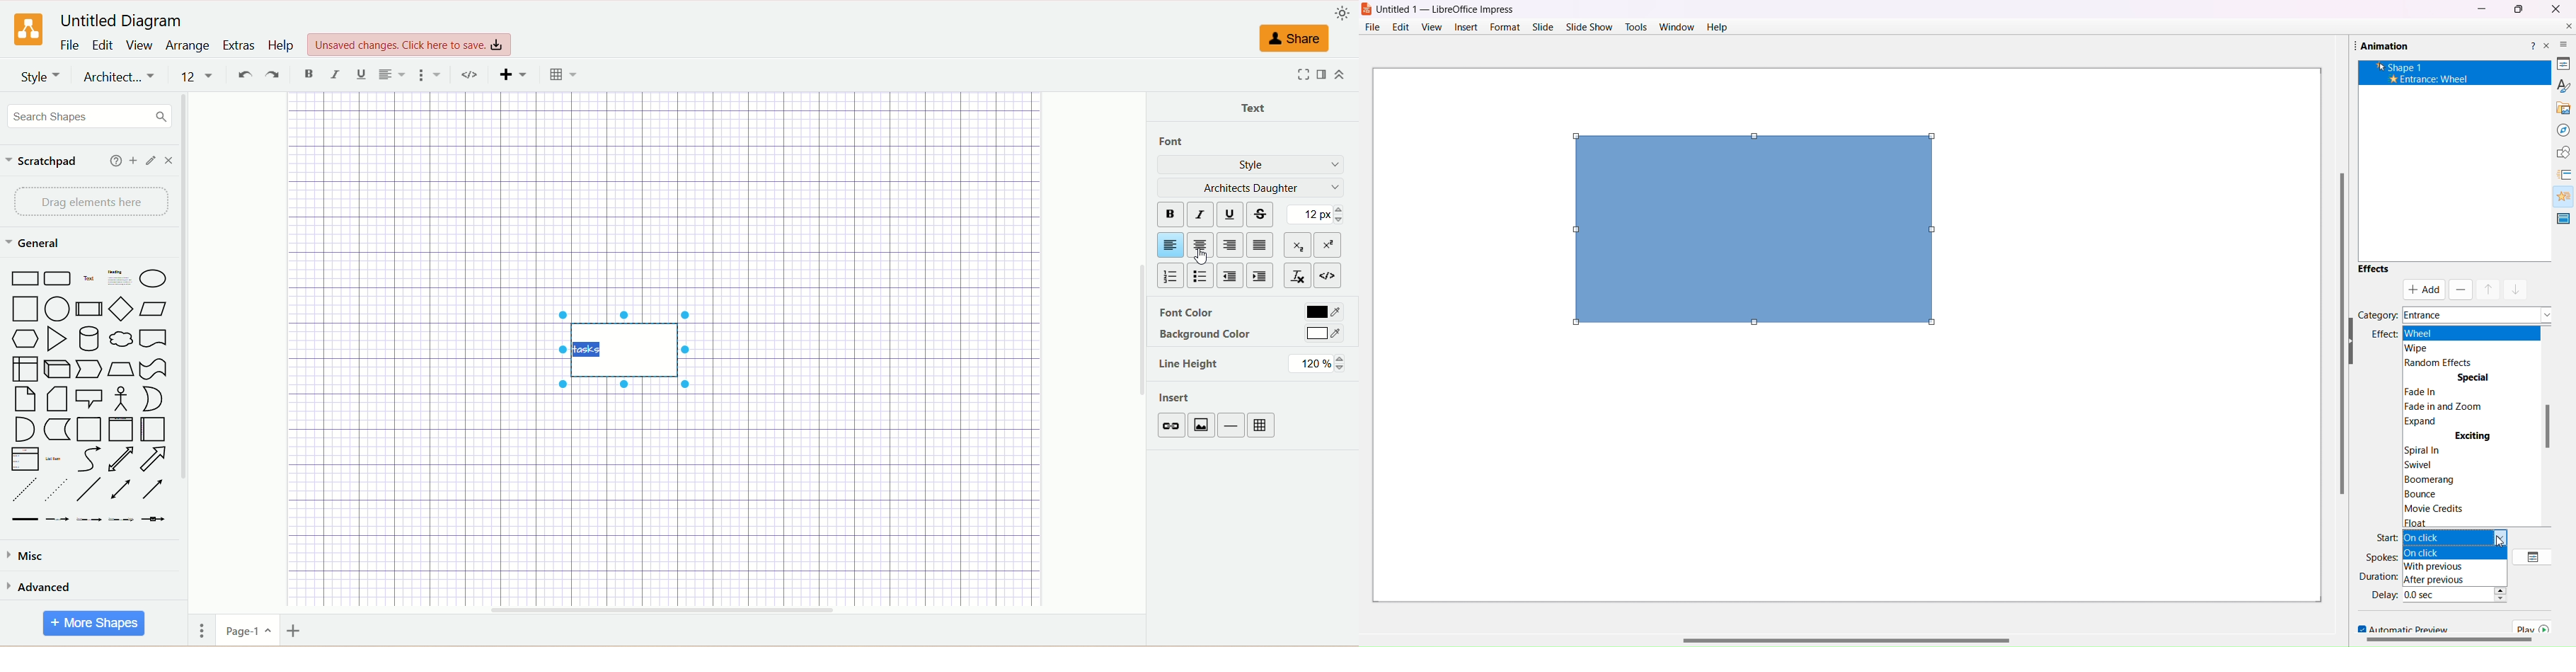 This screenshot has width=2576, height=672. Describe the element at coordinates (1340, 74) in the screenshot. I see `collapse/expand` at that location.